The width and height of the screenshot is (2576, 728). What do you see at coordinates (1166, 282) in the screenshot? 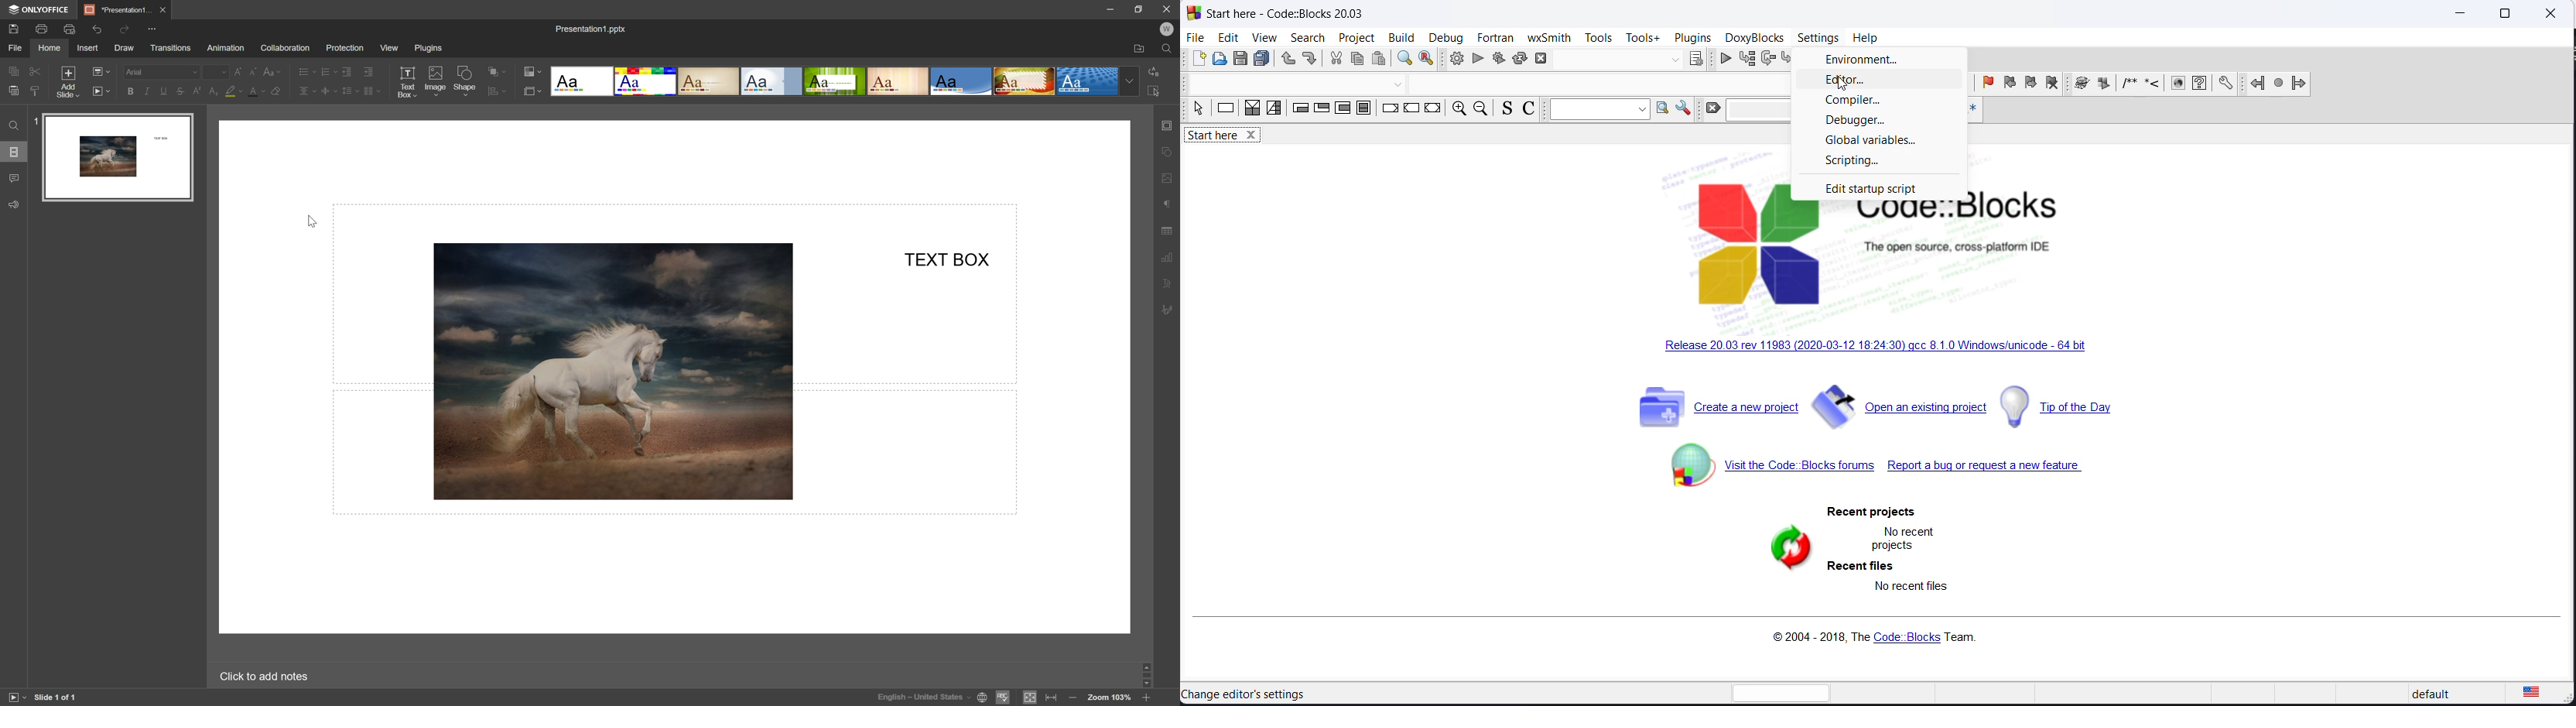
I see `text art settings` at bounding box center [1166, 282].